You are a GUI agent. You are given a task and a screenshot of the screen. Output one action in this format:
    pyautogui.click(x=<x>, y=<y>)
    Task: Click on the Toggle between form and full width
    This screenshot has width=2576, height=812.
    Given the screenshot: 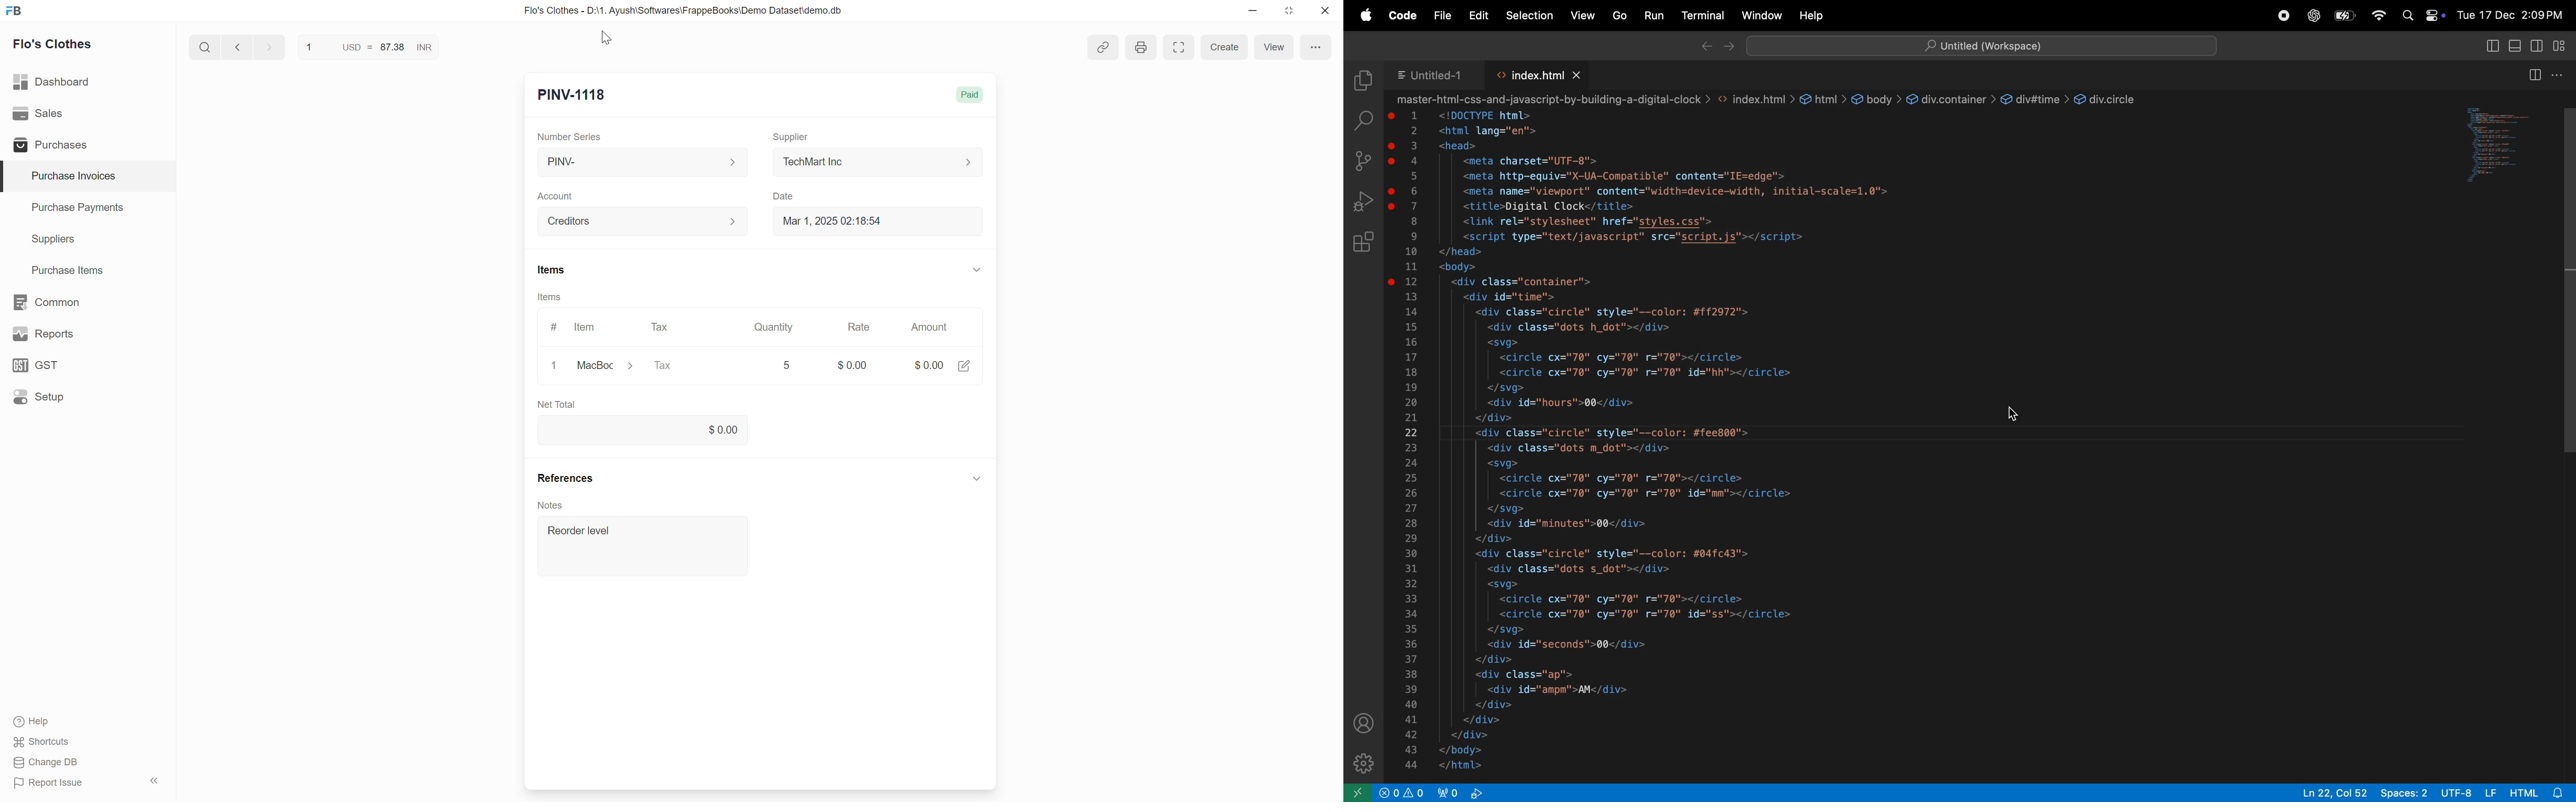 What is the action you would take?
    pyautogui.click(x=1179, y=45)
    